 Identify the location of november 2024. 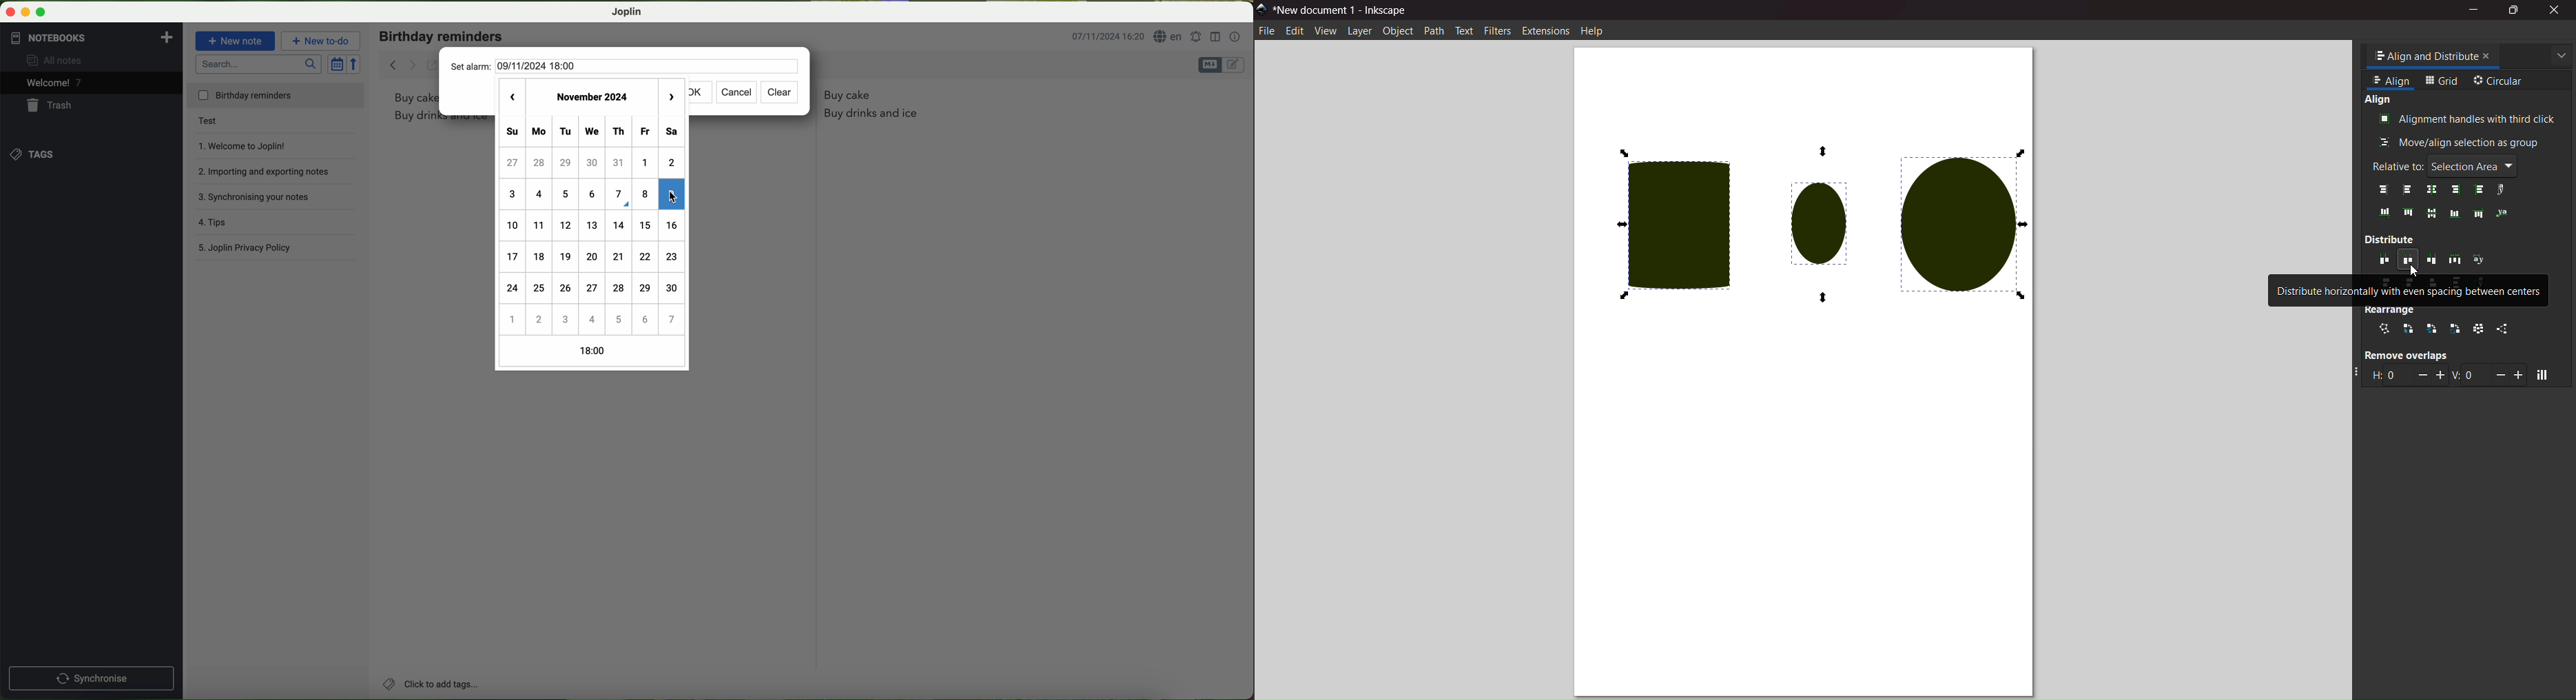
(585, 94).